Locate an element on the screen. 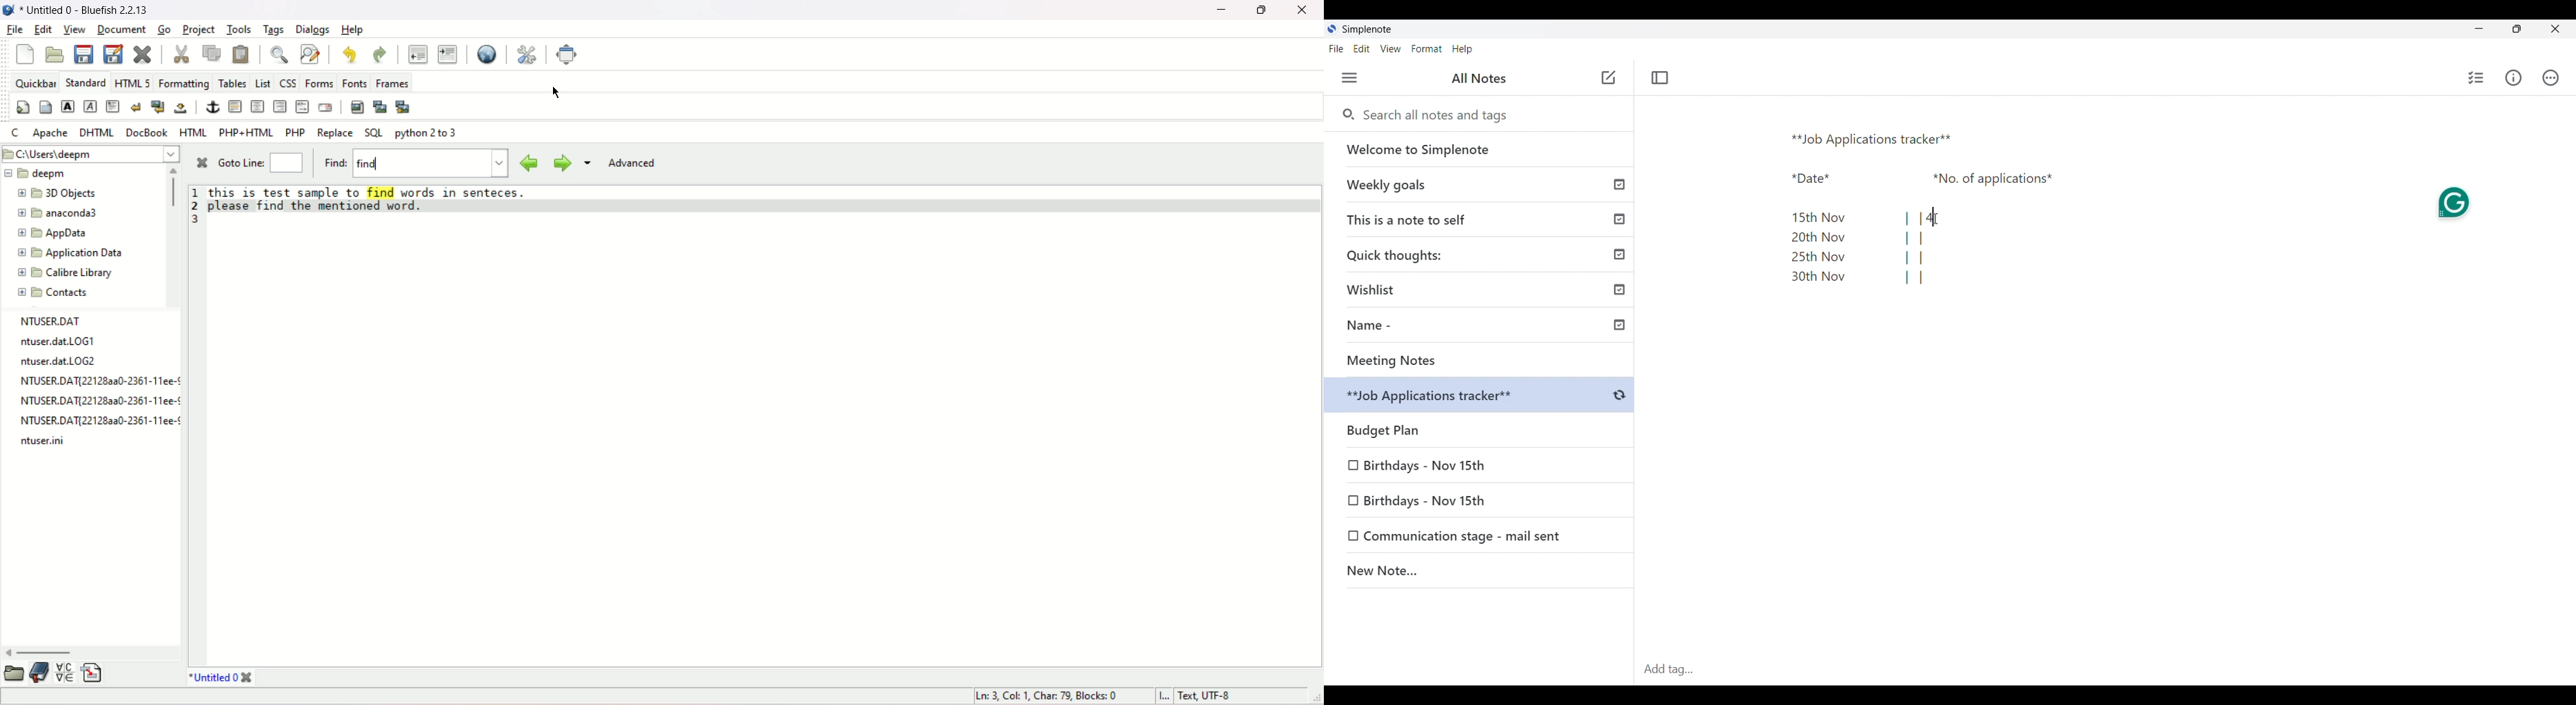  CSS is located at coordinates (290, 81).